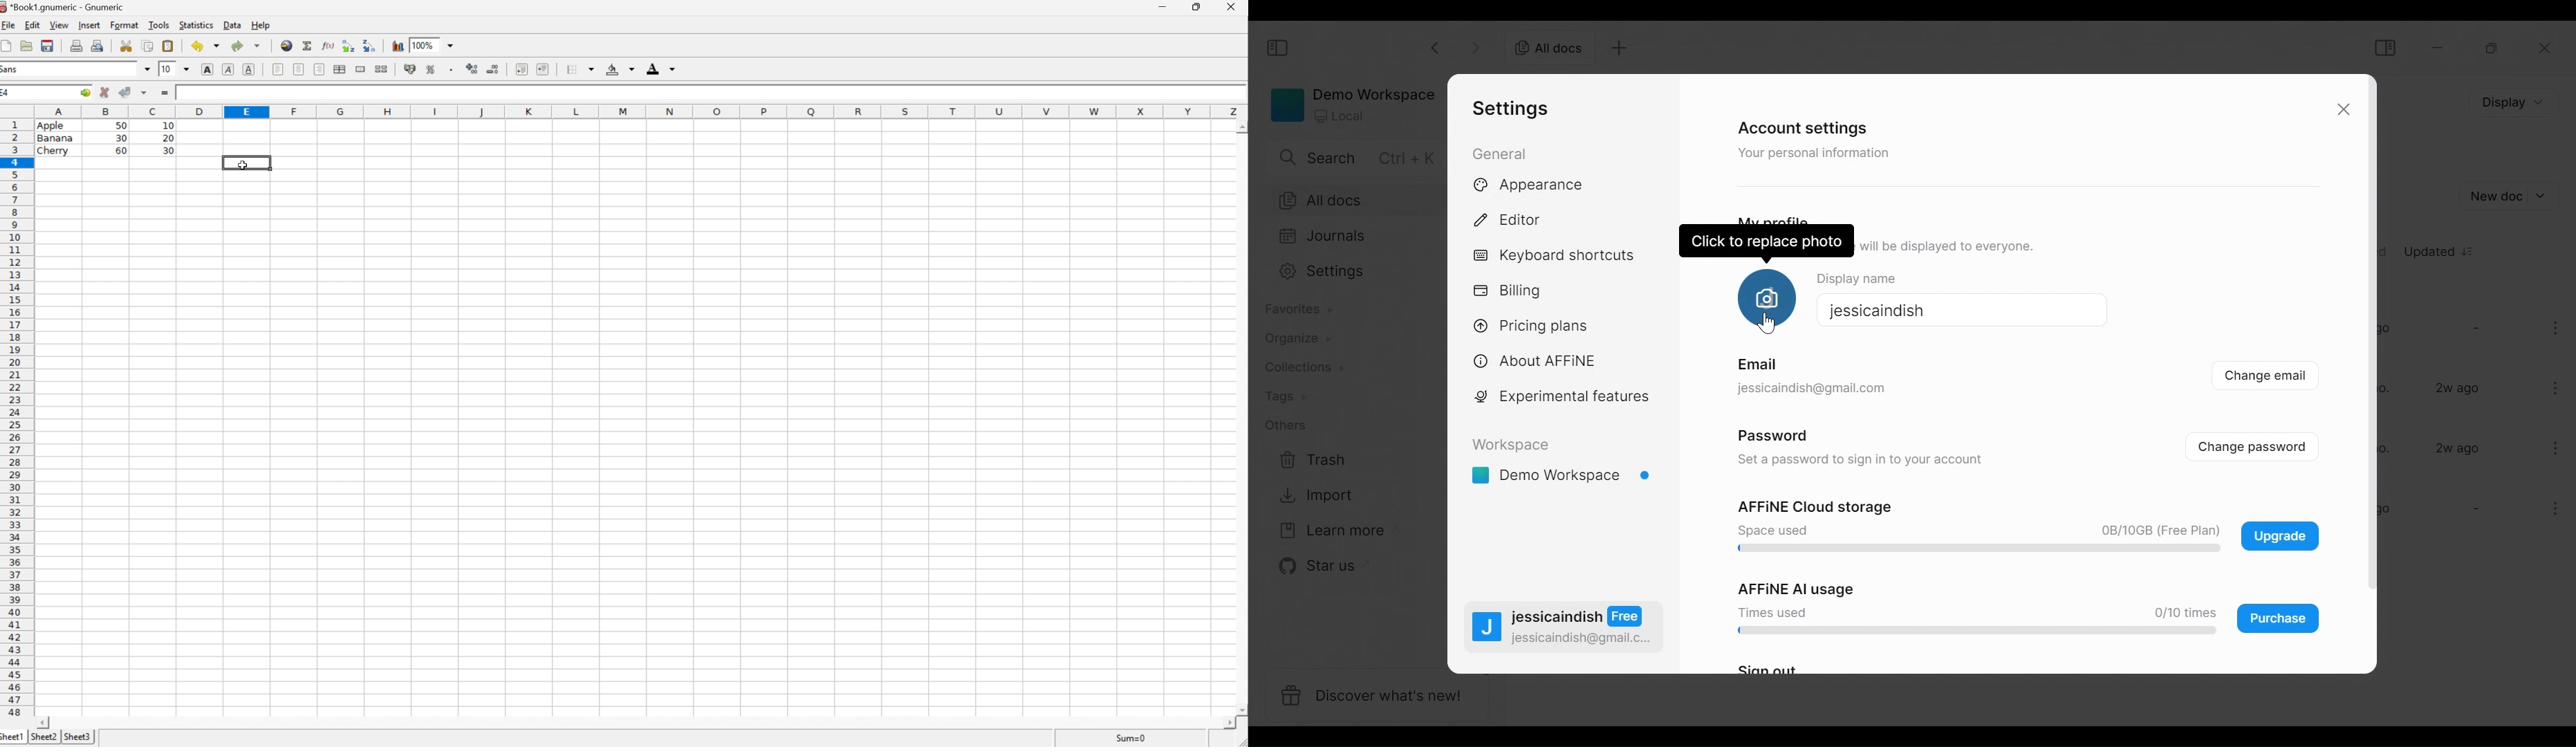  Describe the element at coordinates (2460, 389) in the screenshot. I see `2w ago` at that location.